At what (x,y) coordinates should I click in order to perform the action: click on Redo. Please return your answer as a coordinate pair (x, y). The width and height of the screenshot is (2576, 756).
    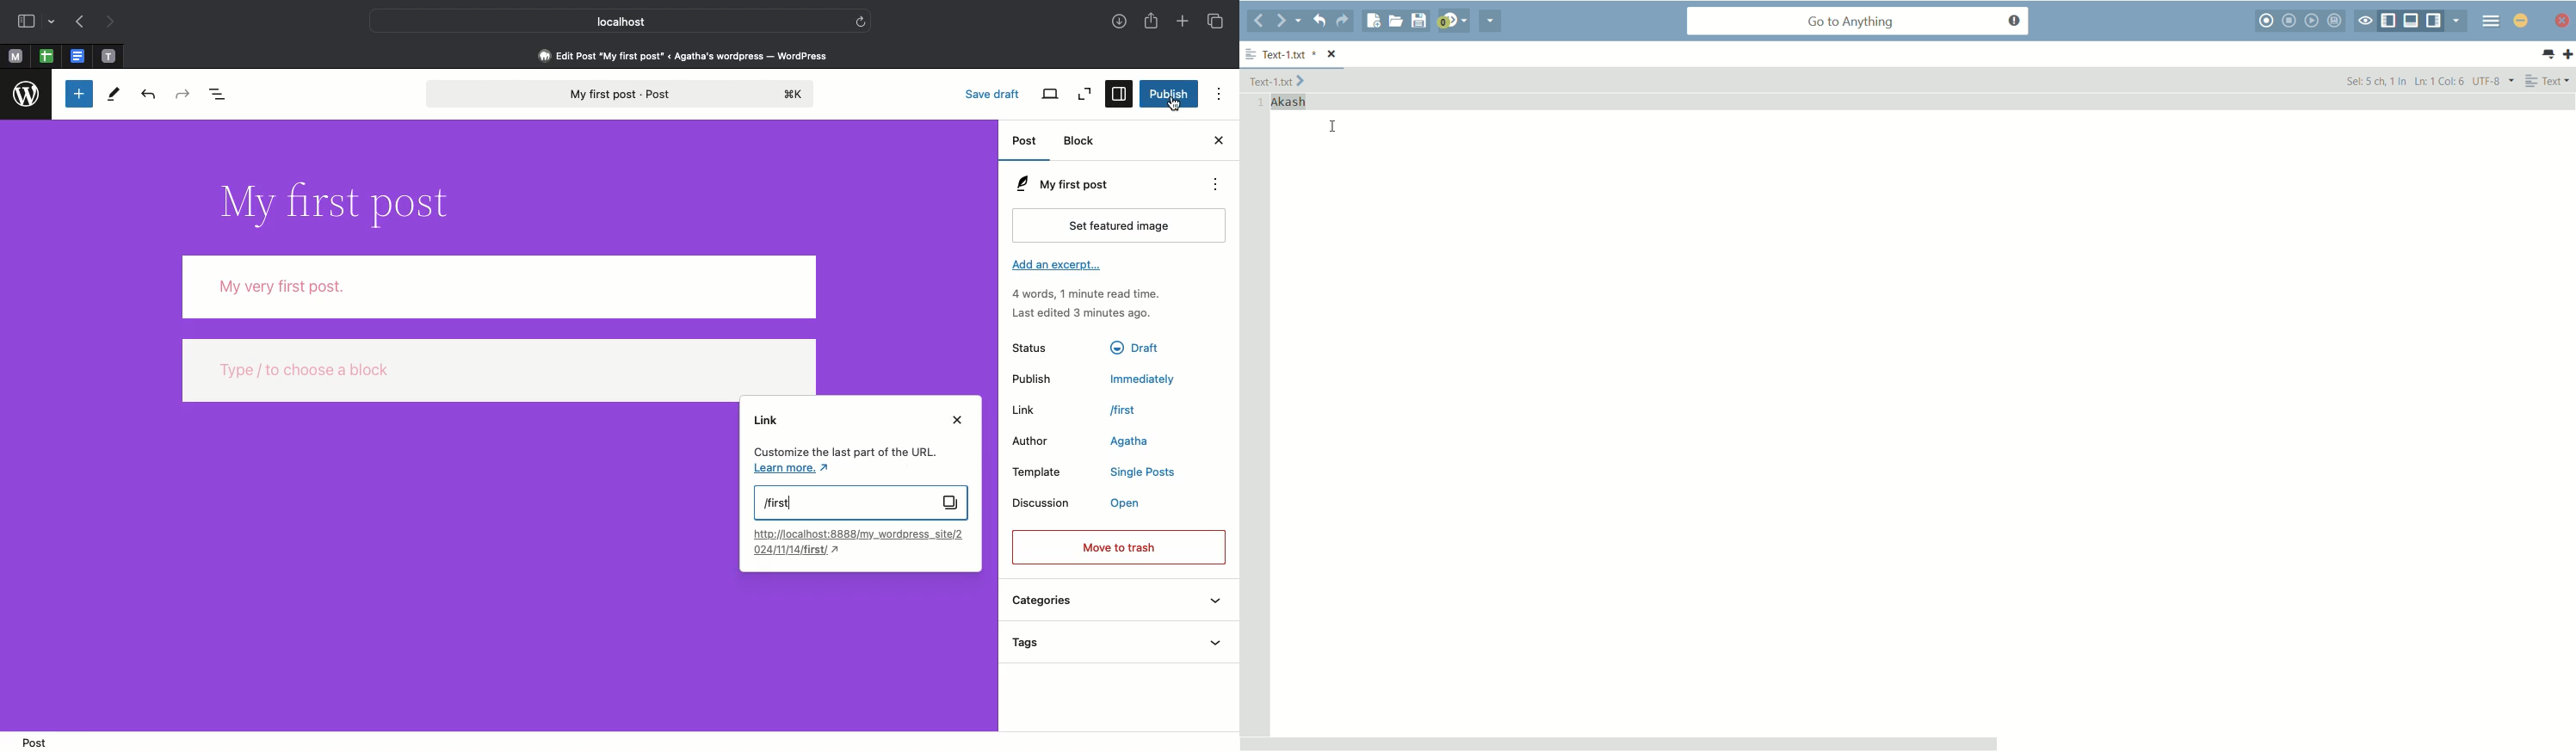
    Looking at the image, I should click on (181, 94).